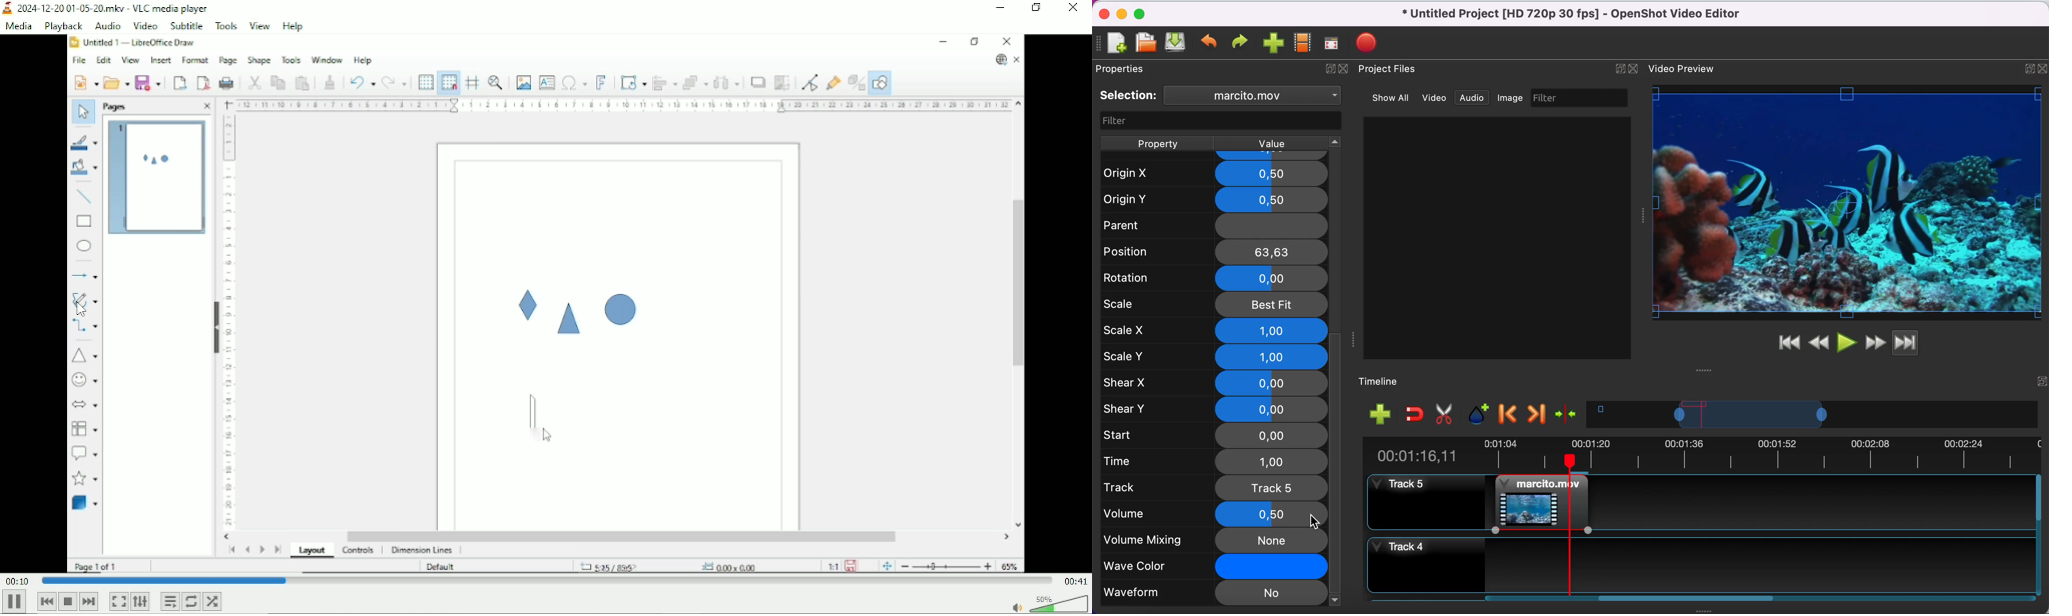 This screenshot has width=2072, height=616. I want to click on video preview, so click(1685, 69).